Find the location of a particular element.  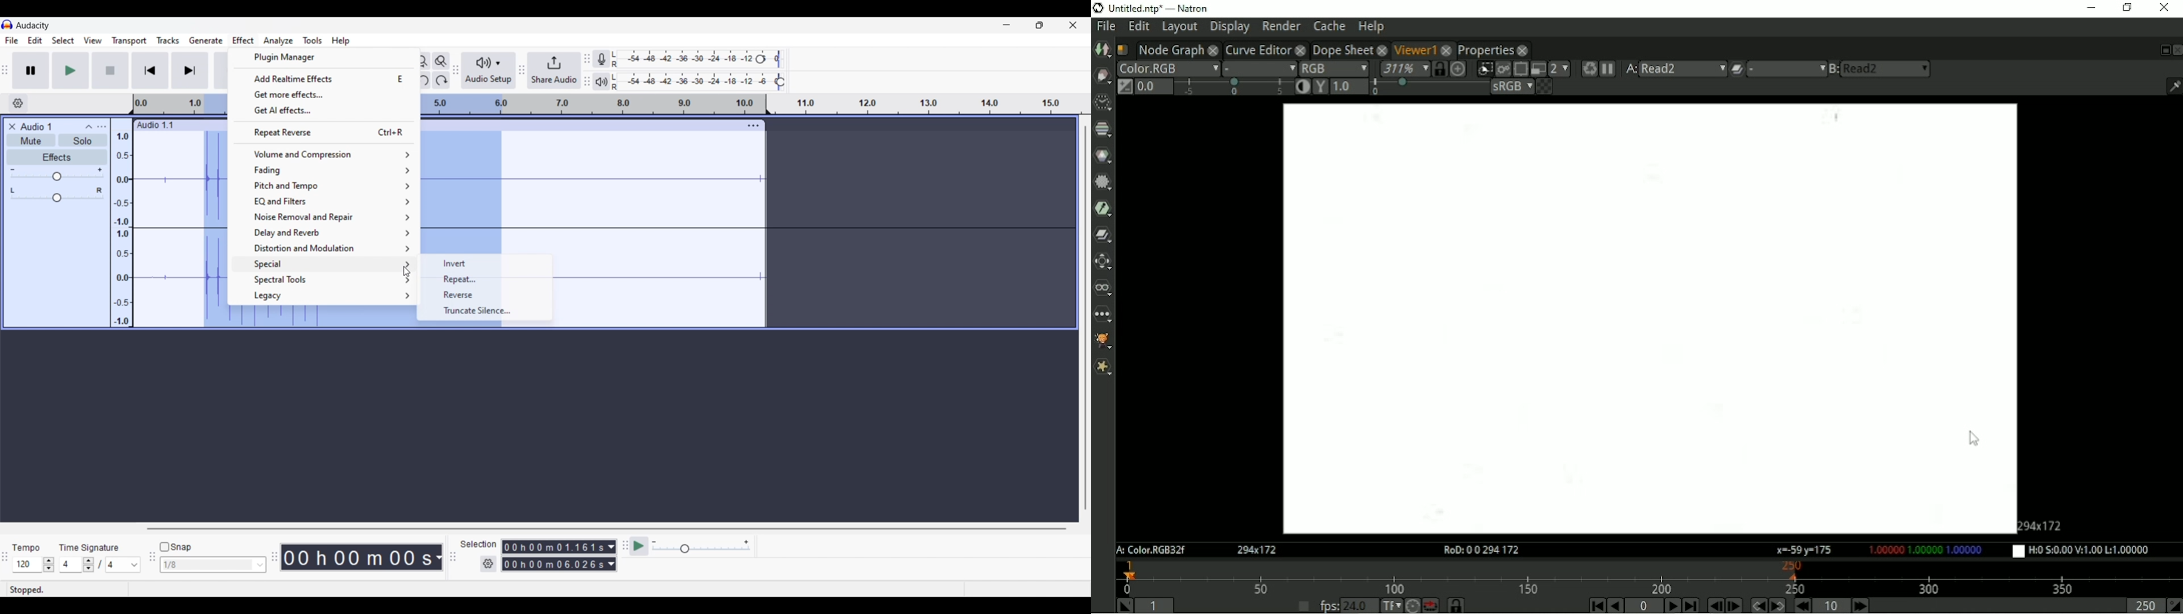

Next Increment is located at coordinates (1860, 605).